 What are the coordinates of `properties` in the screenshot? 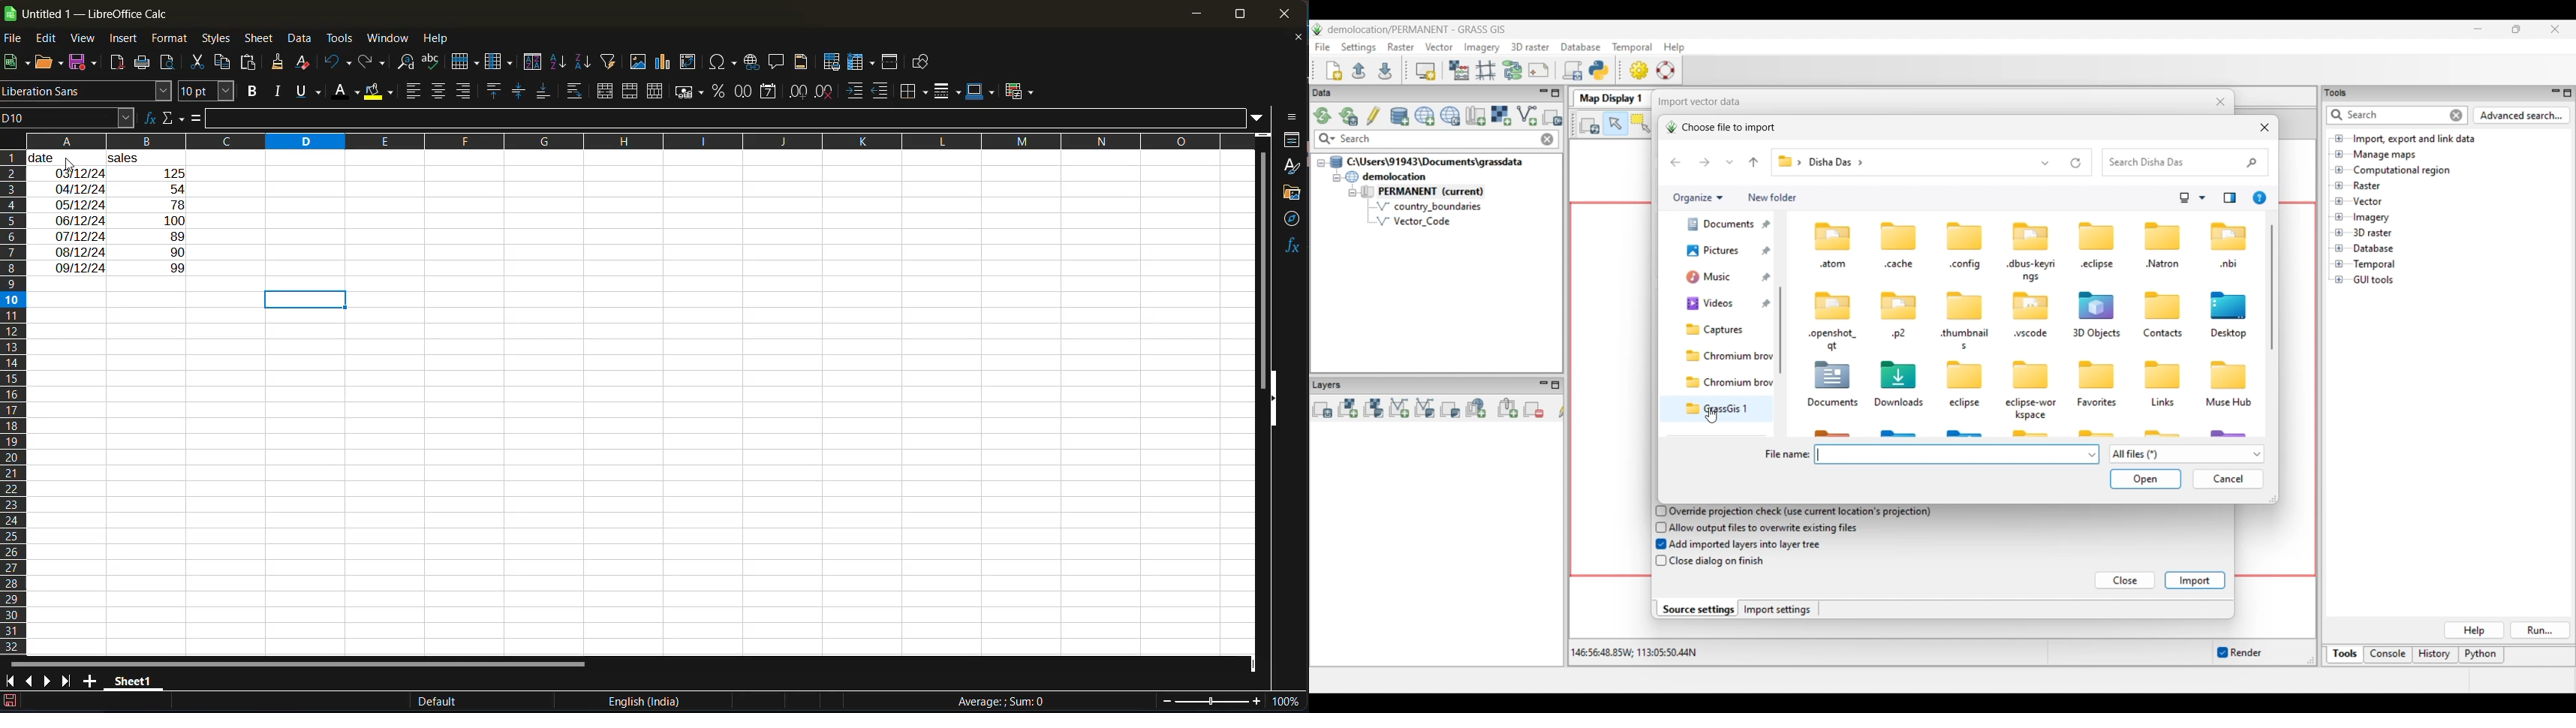 It's located at (1292, 142).